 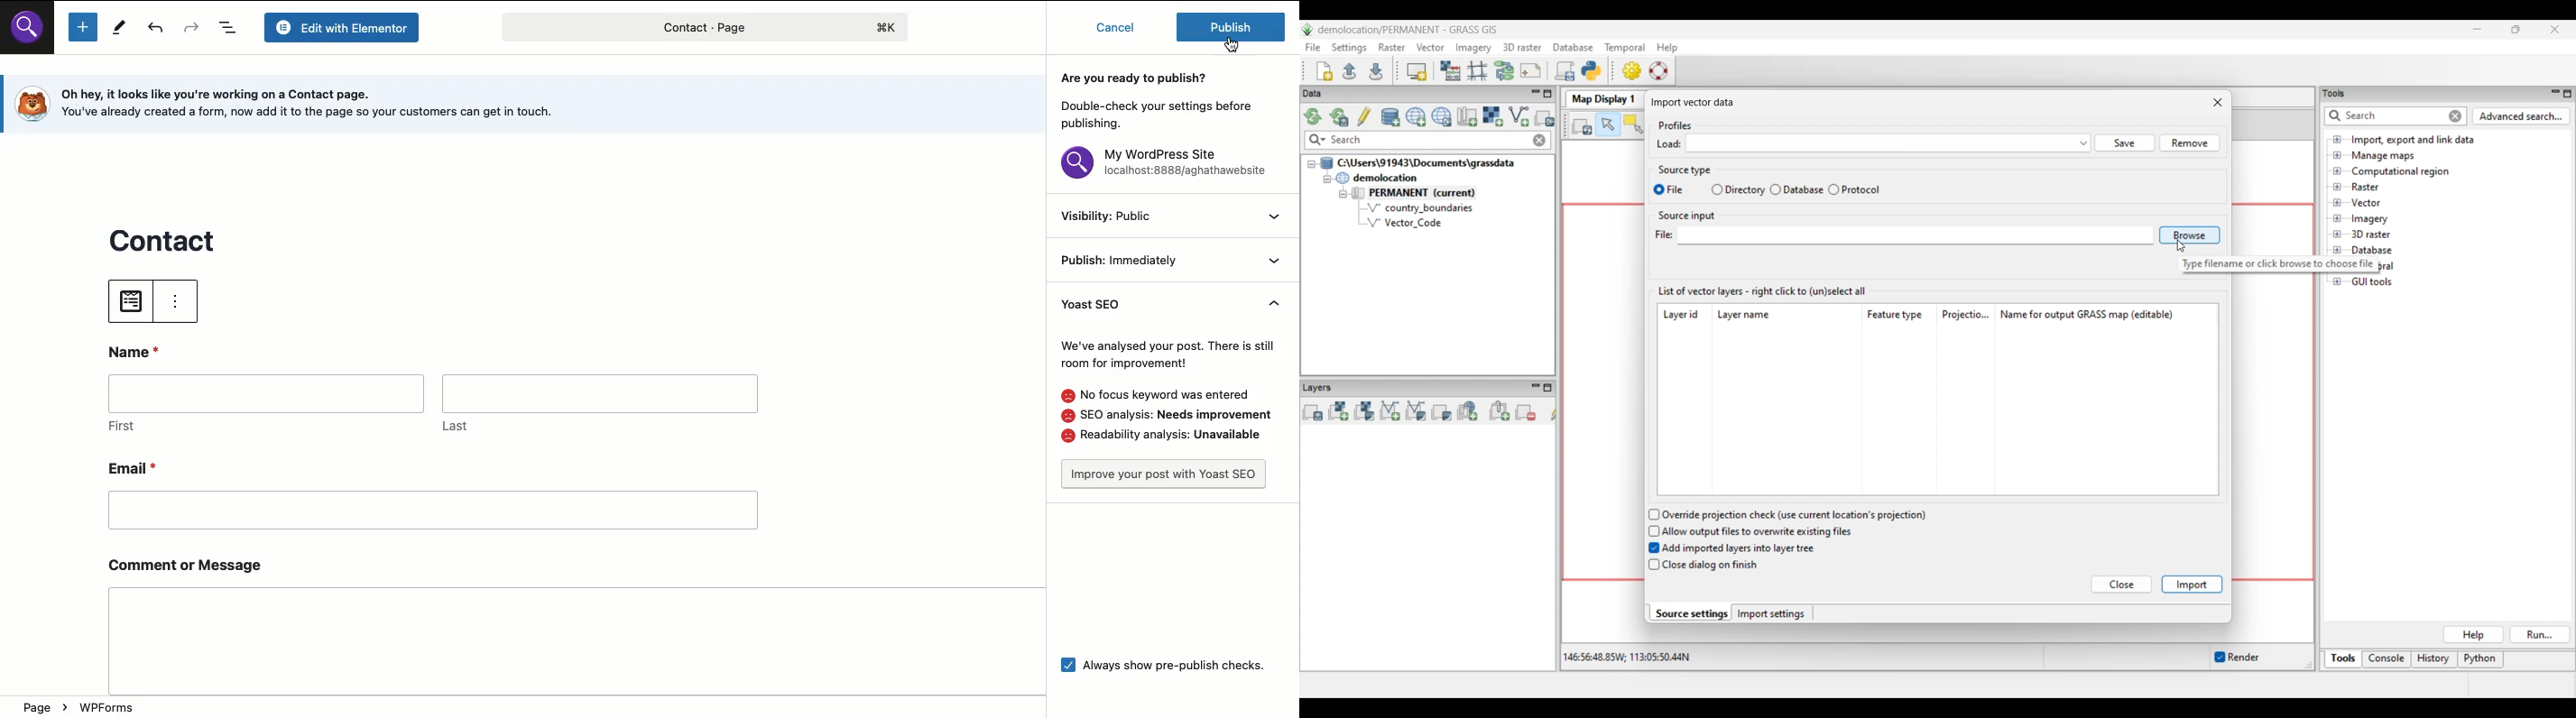 I want to click on logo, so click(x=30, y=104).